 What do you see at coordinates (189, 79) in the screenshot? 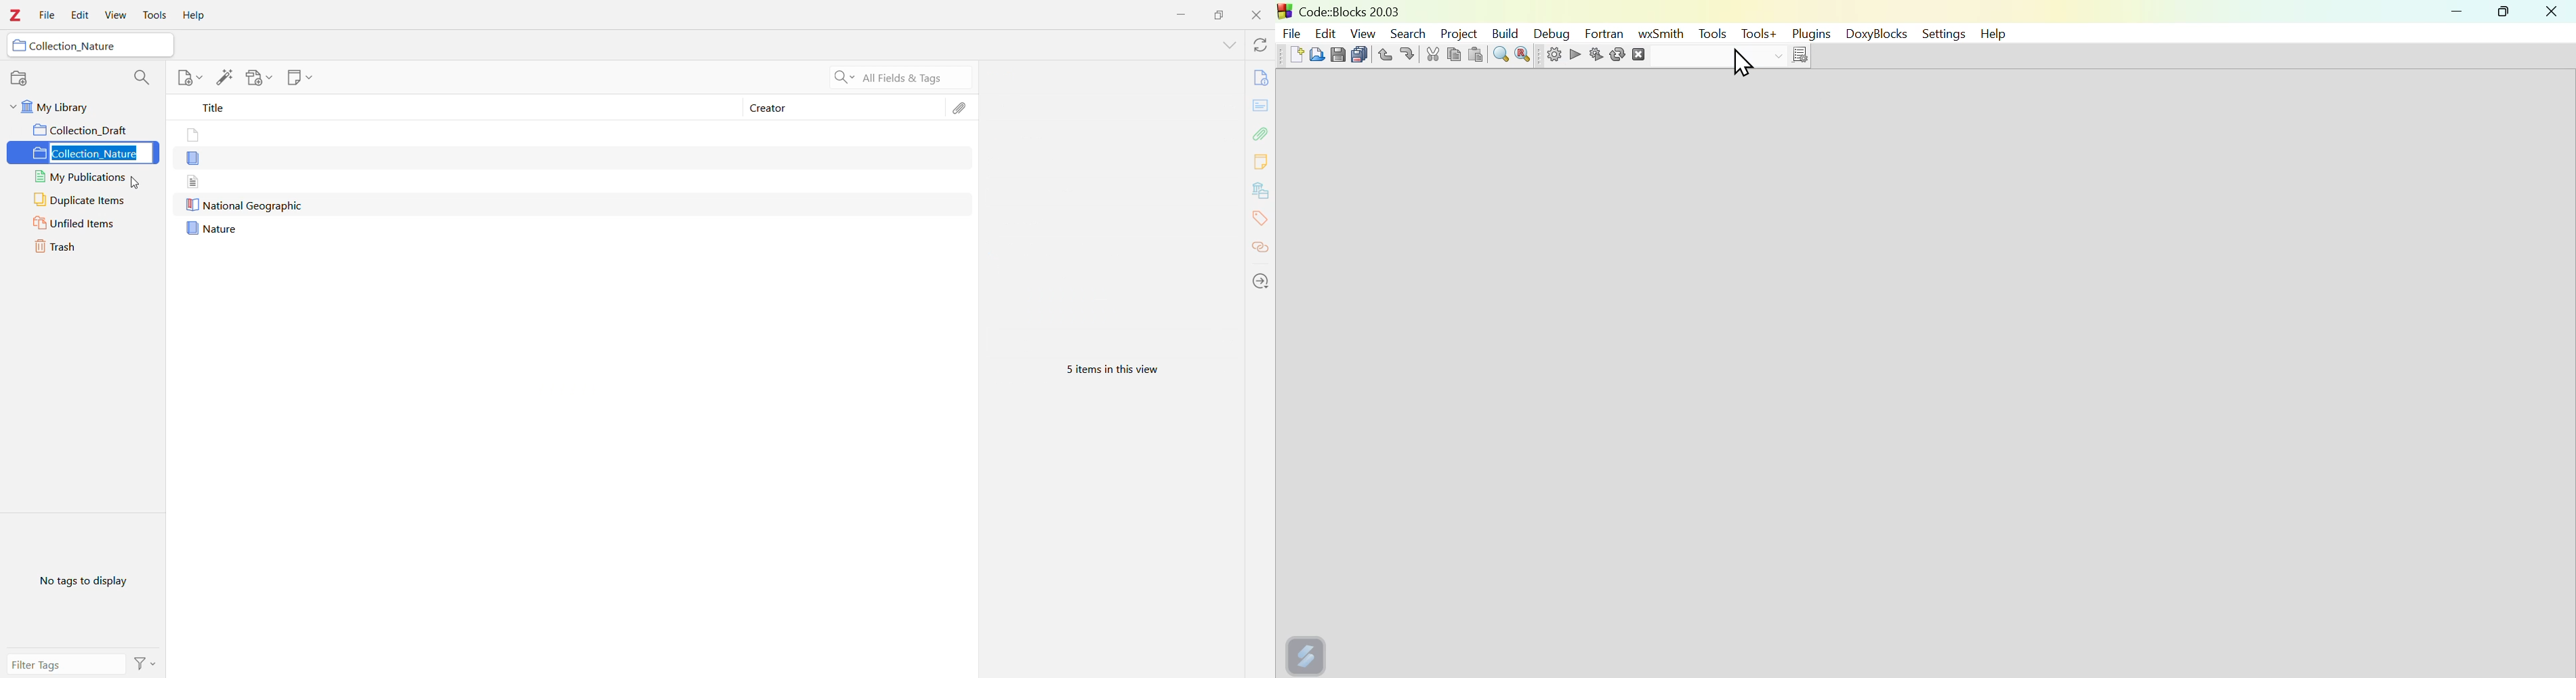
I see `New Item` at bounding box center [189, 79].